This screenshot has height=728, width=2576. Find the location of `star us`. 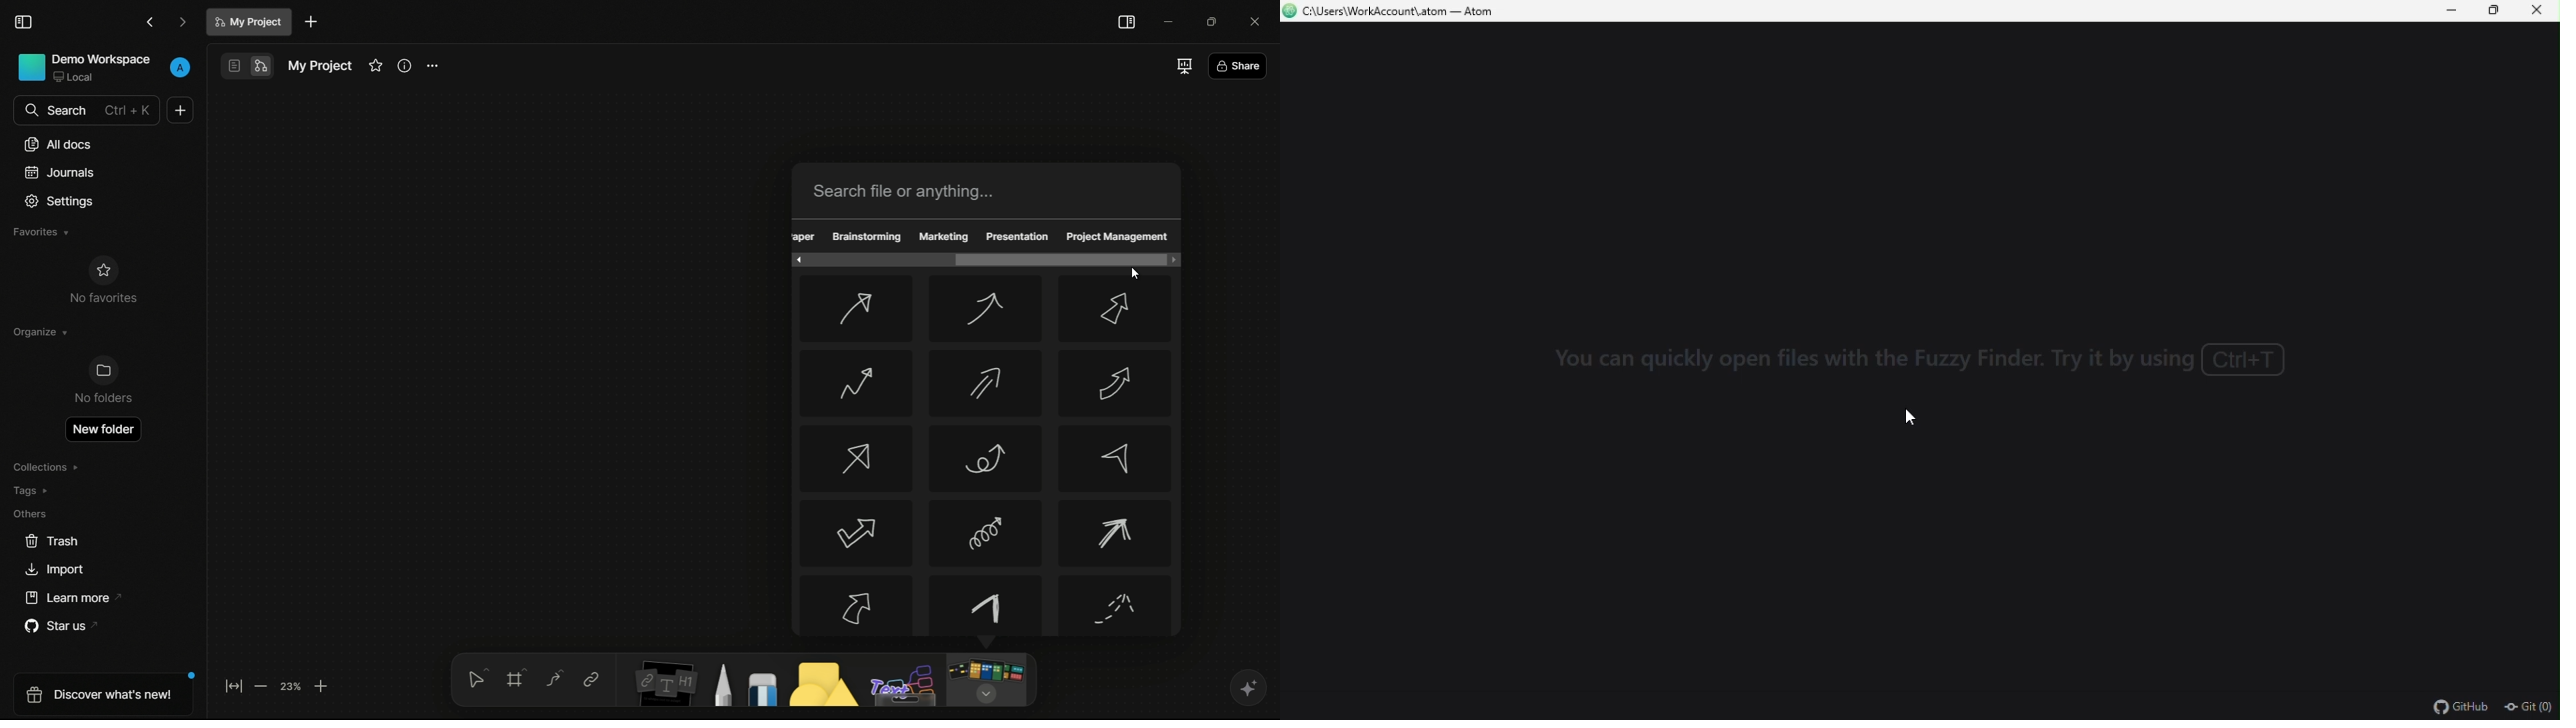

star us is located at coordinates (65, 627).